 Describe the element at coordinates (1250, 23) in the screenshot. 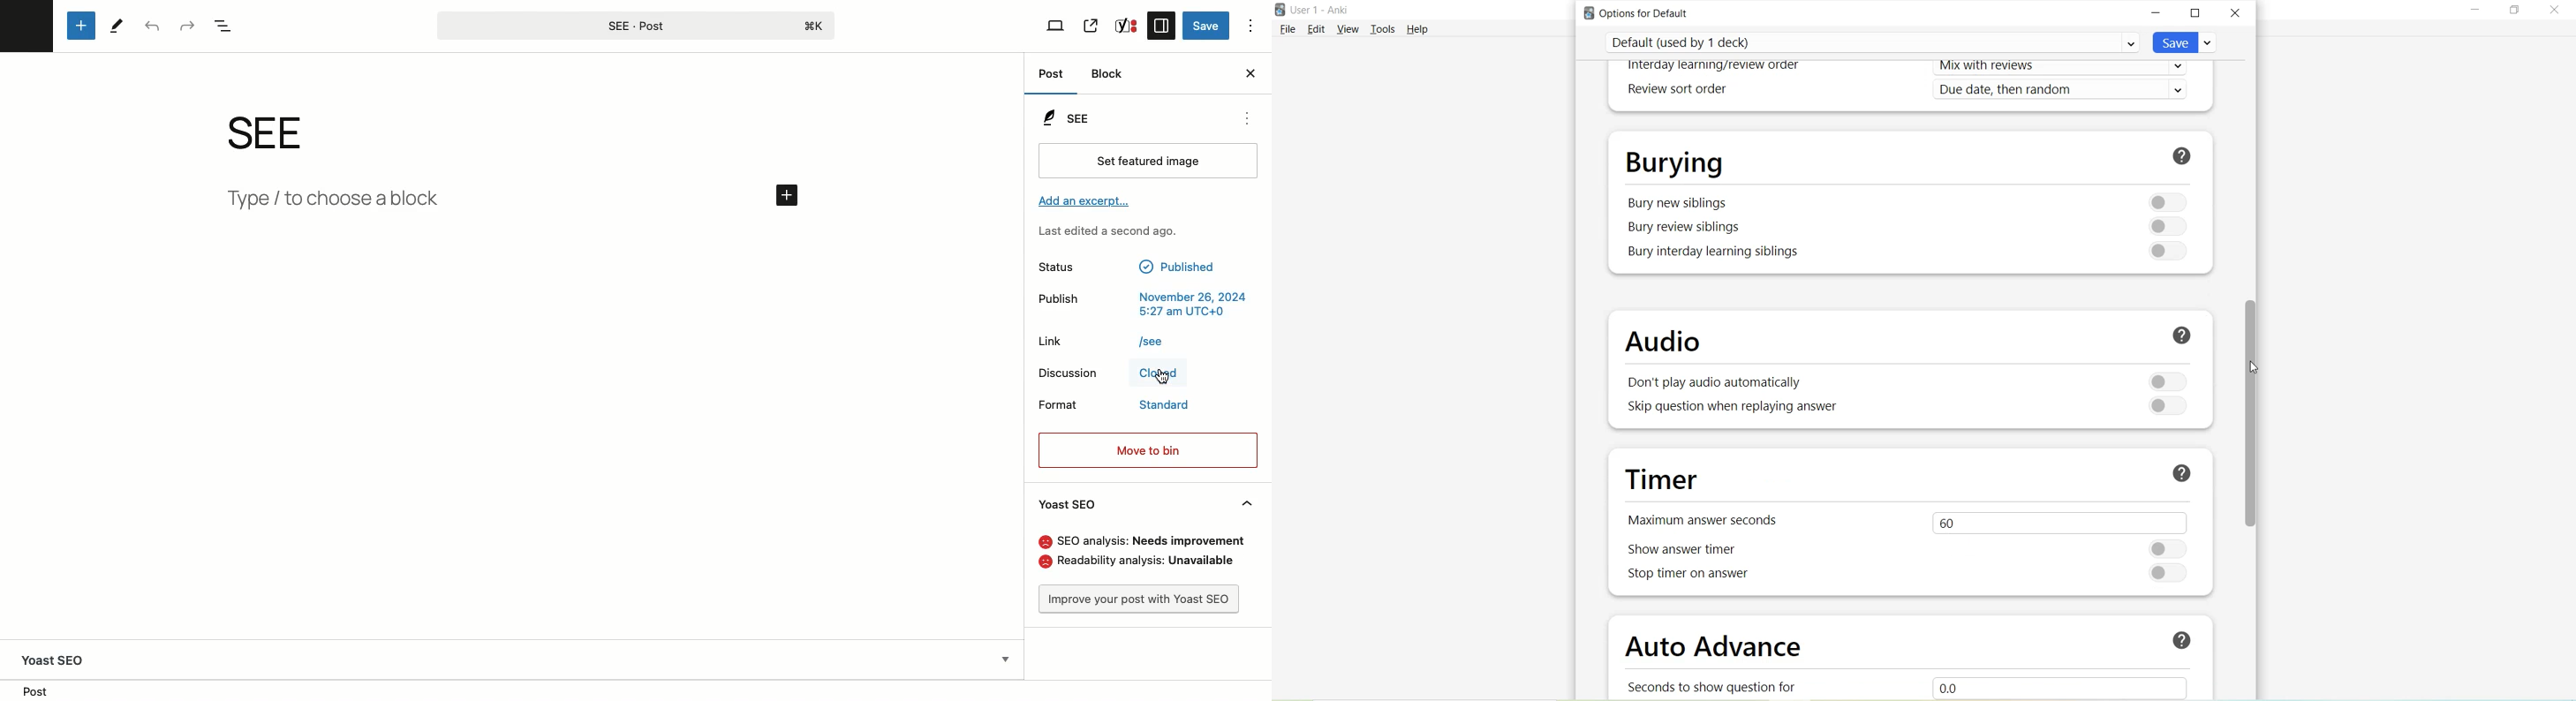

I see `Options` at that location.